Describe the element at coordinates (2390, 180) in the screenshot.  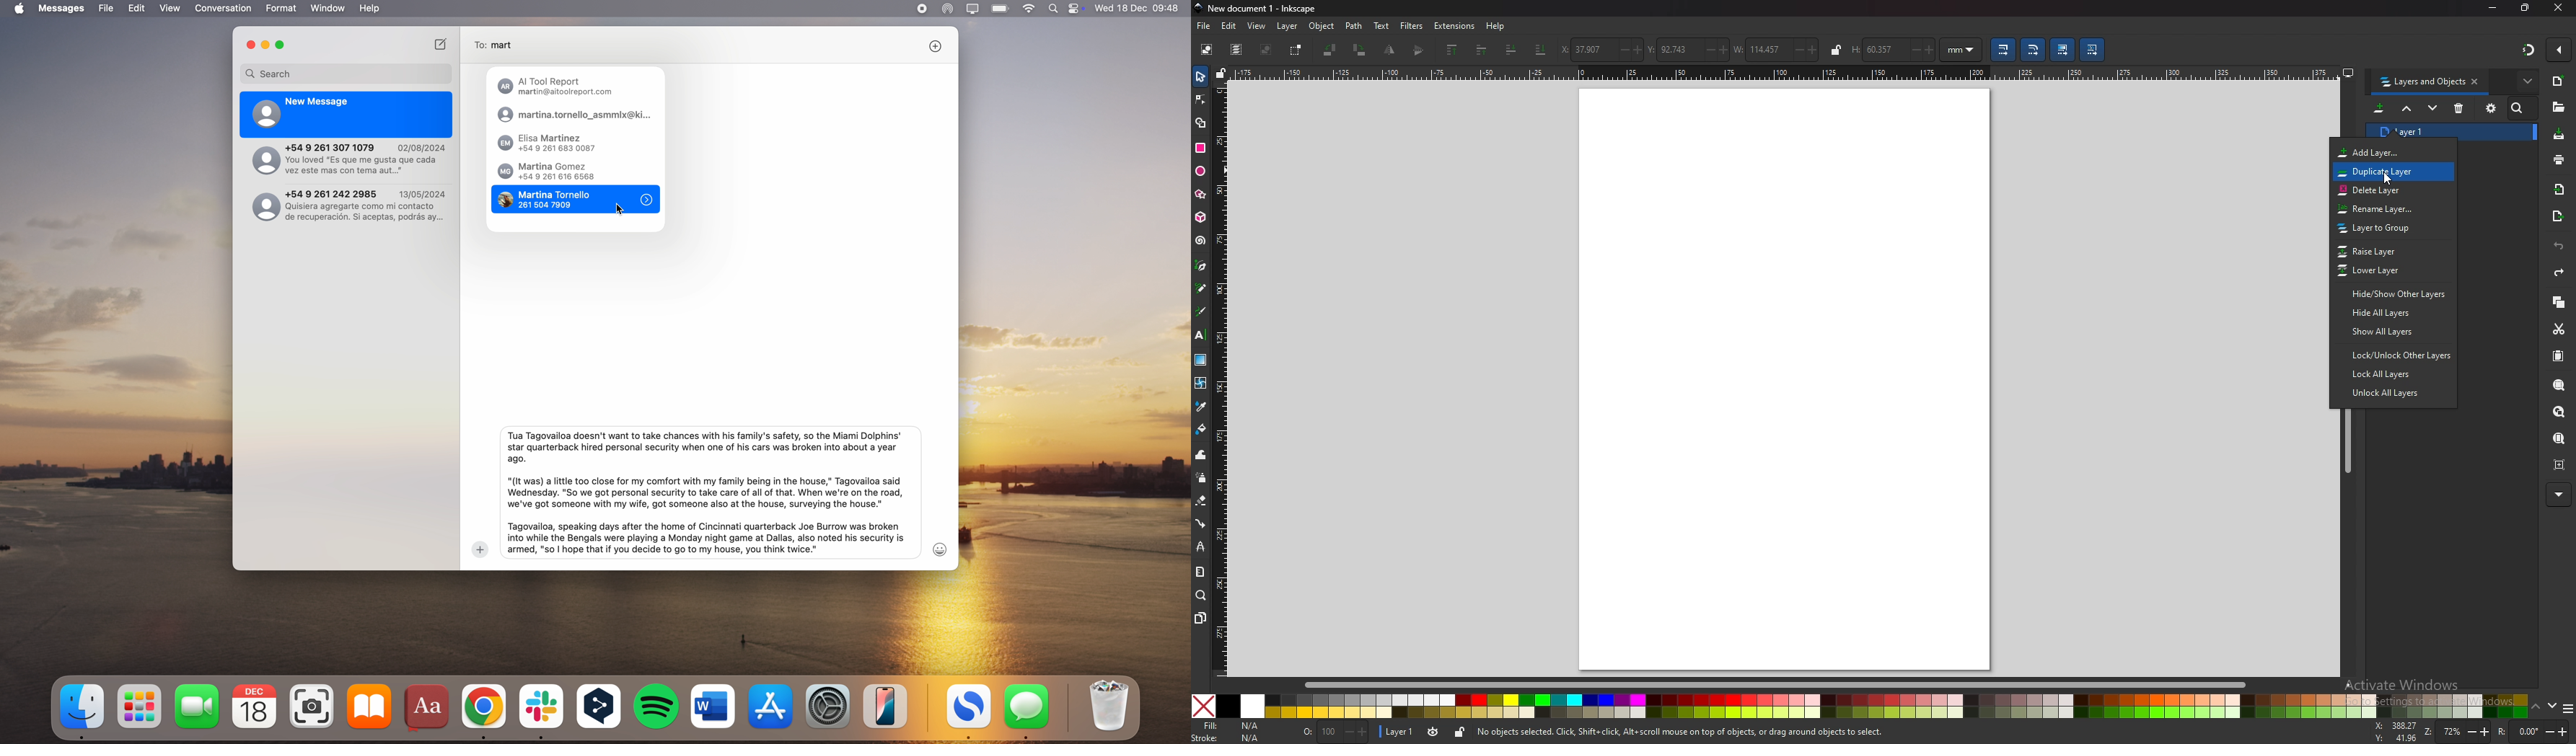
I see `cursor` at that location.